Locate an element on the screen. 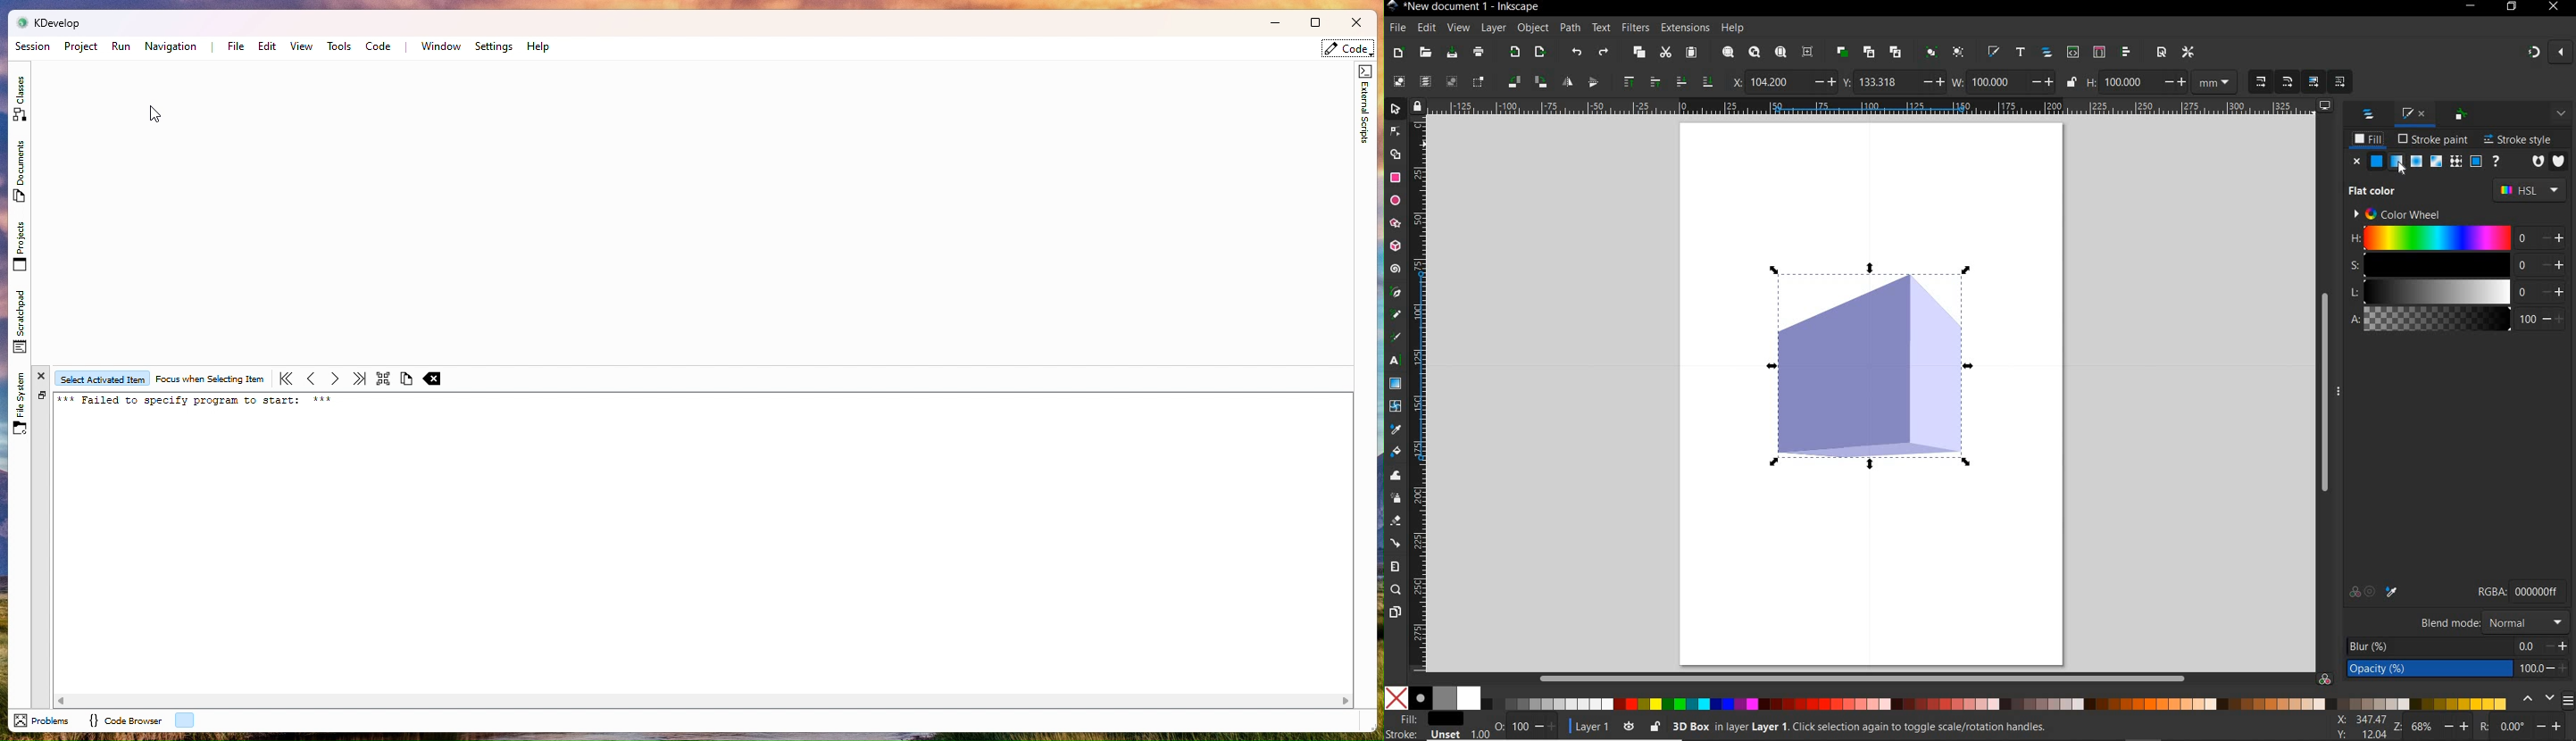 The width and height of the screenshot is (2576, 756). FILTERS is located at coordinates (1635, 26).